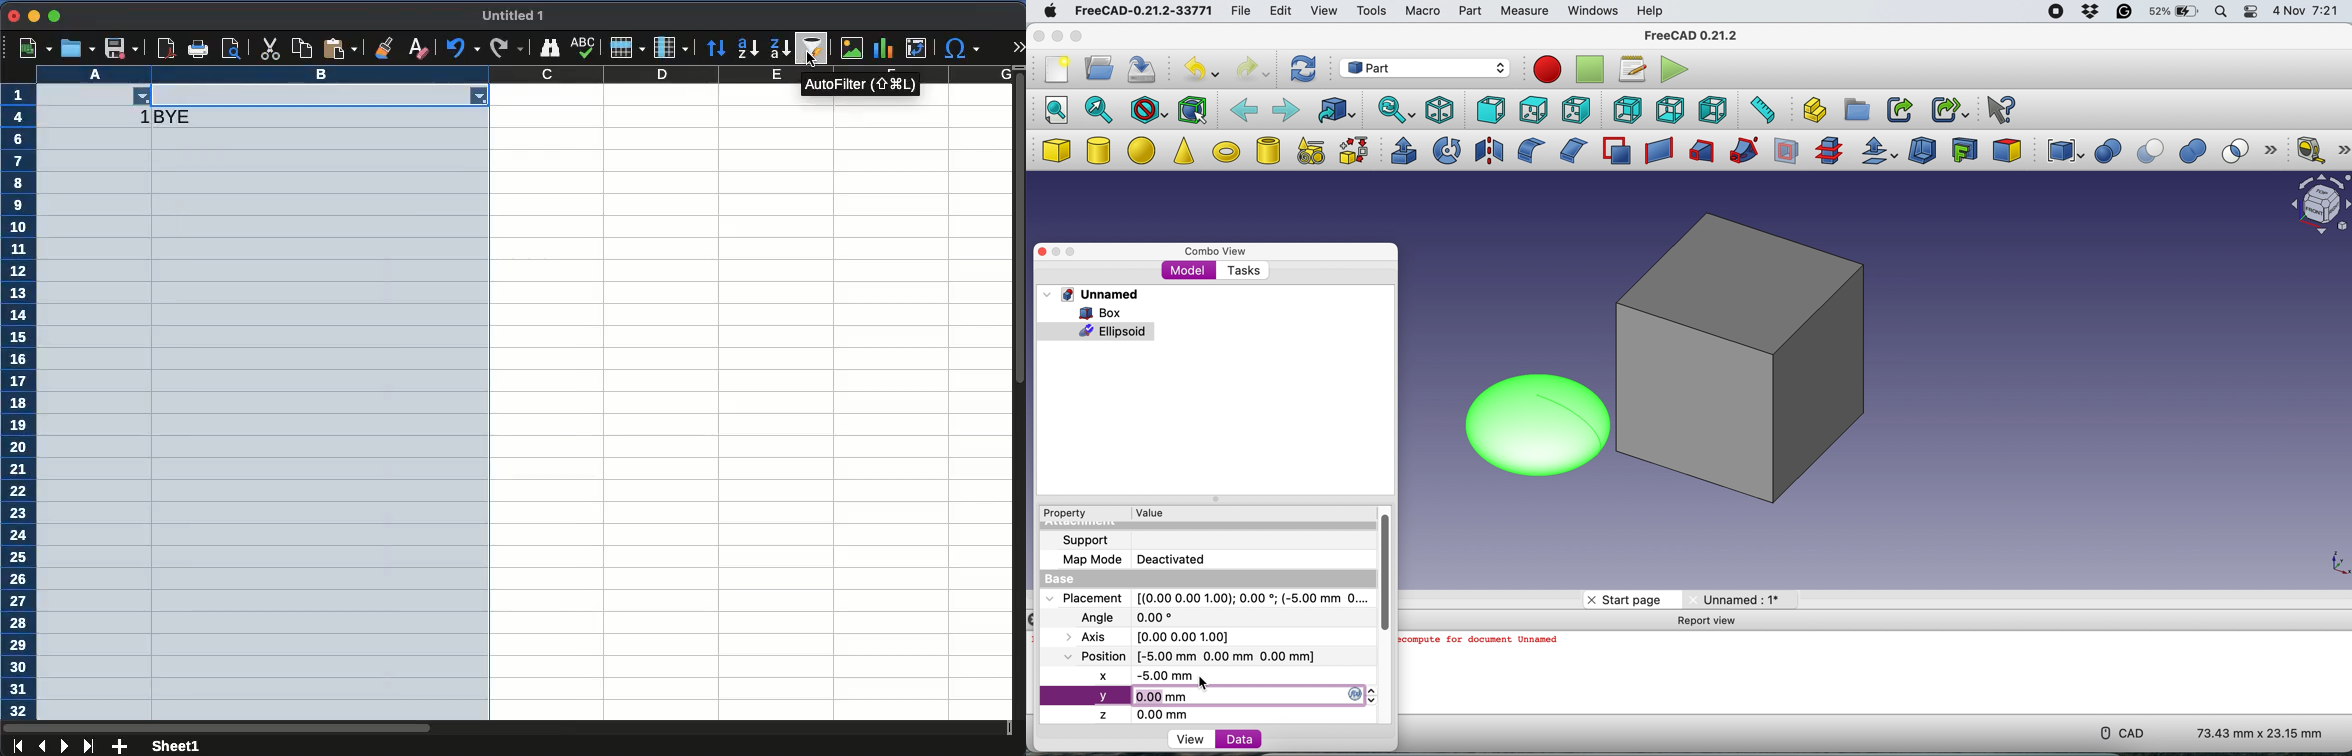  Describe the element at coordinates (1448, 150) in the screenshot. I see `revolve` at that location.